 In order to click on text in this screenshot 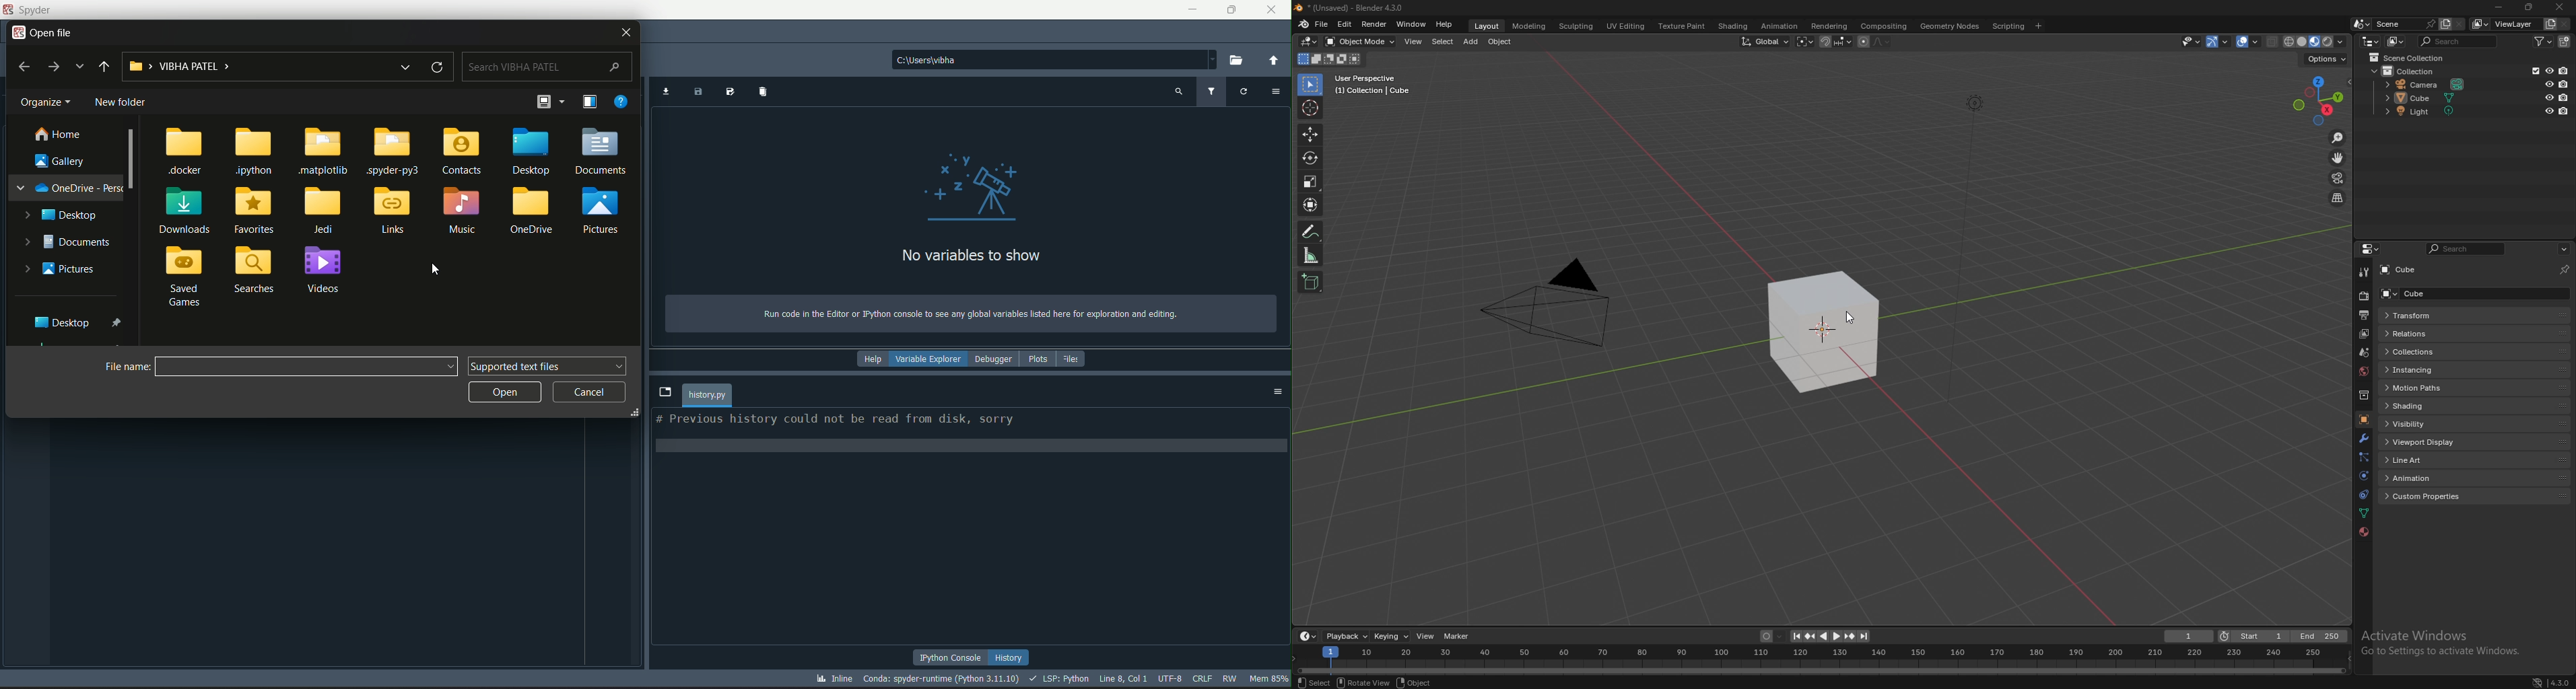, I will do `click(963, 314)`.